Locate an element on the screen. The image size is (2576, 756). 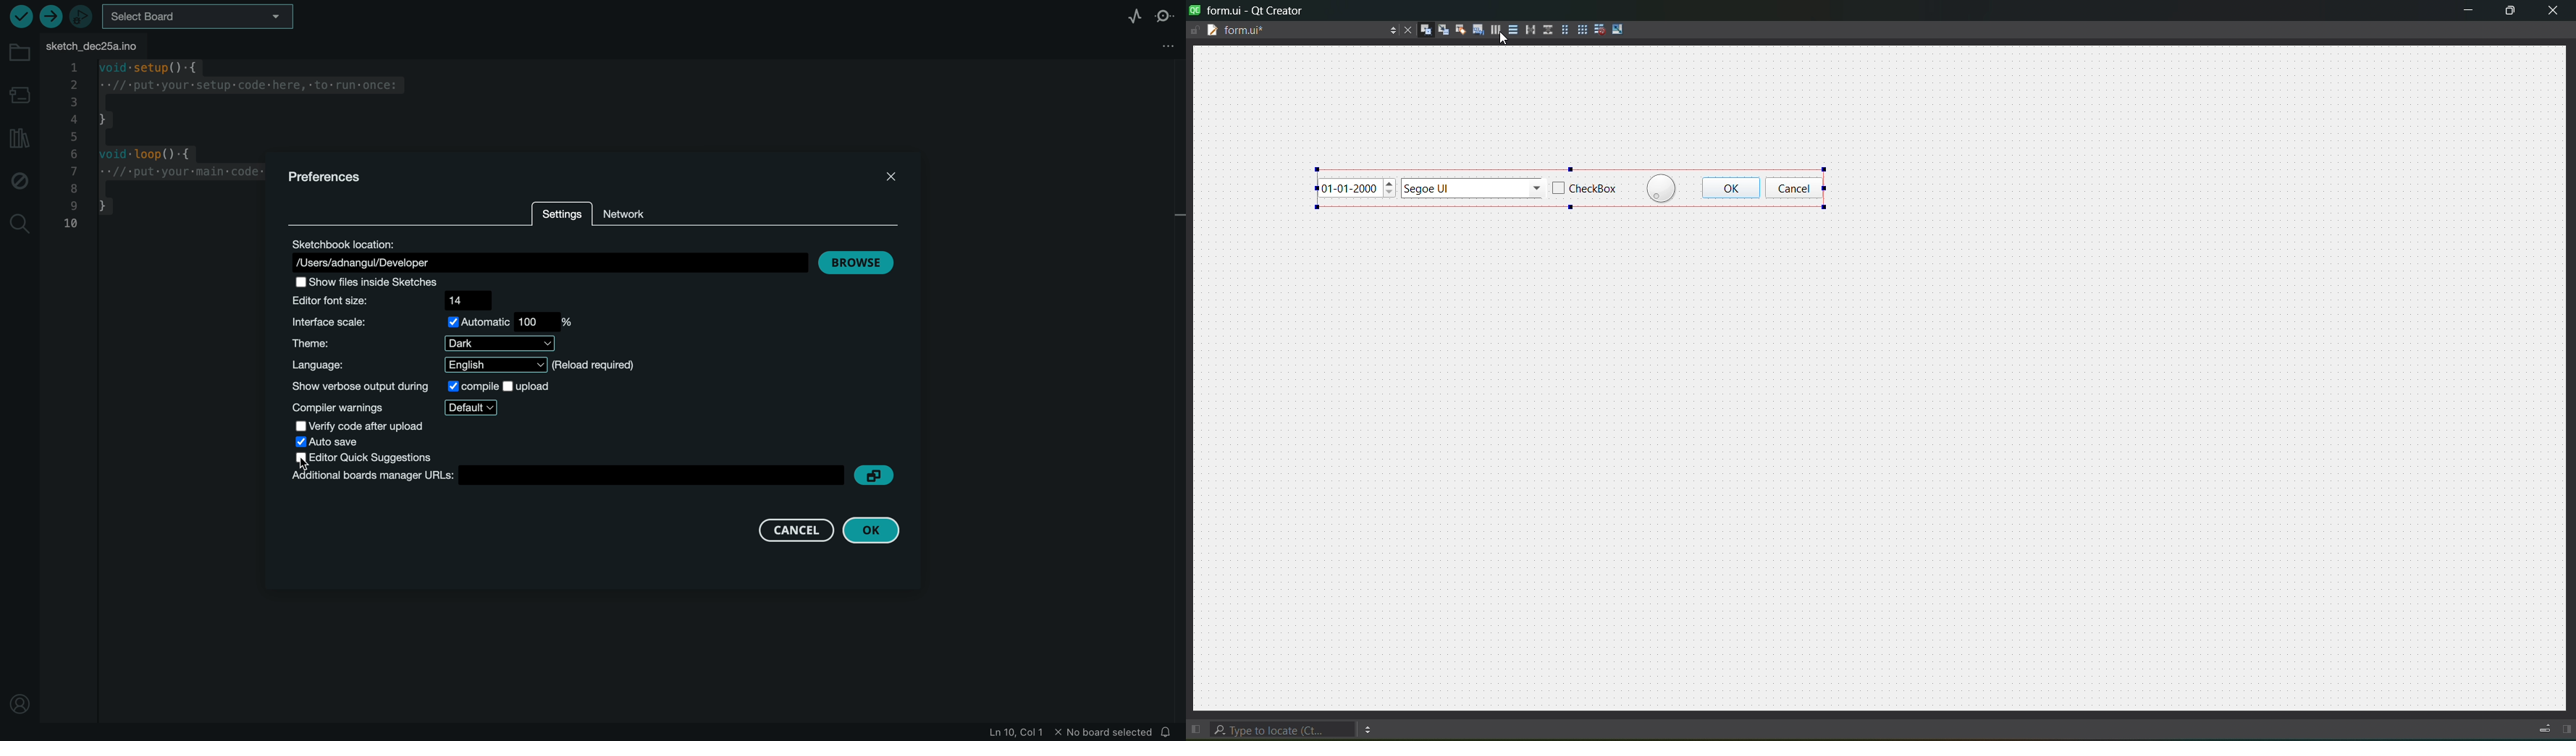
show left pane is located at coordinates (1195, 725).